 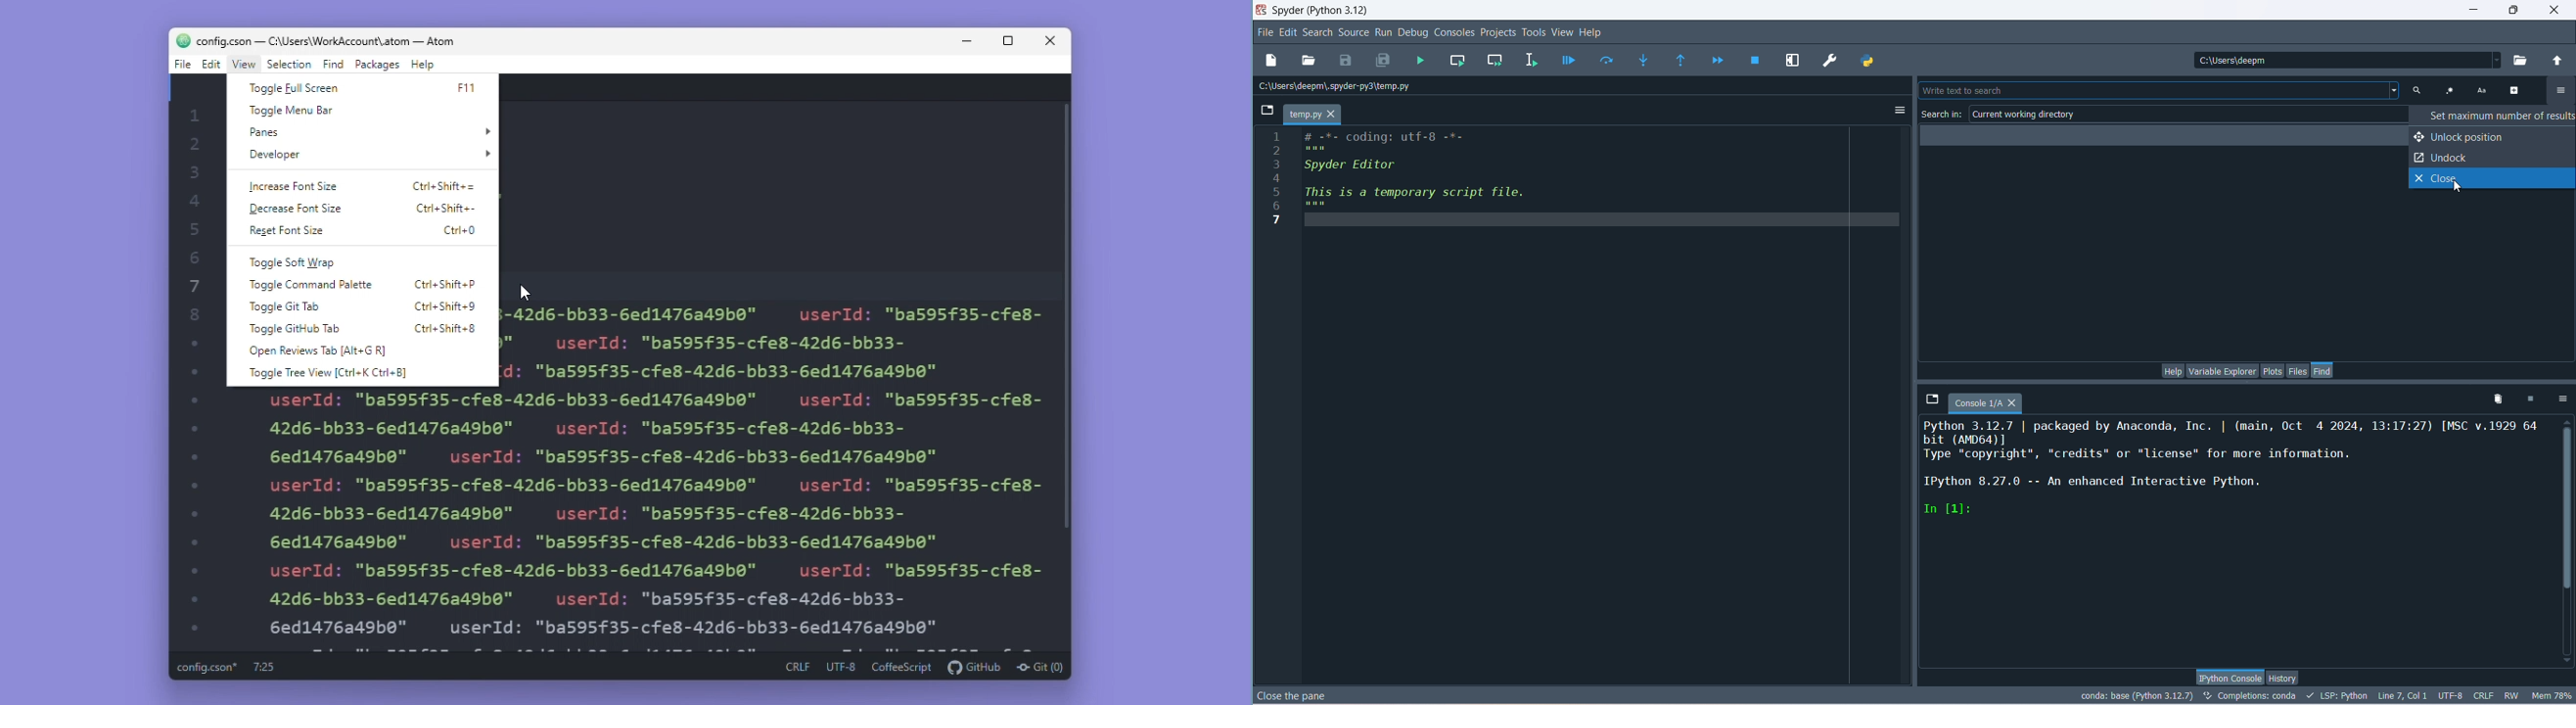 I want to click on conda:base, so click(x=2137, y=695).